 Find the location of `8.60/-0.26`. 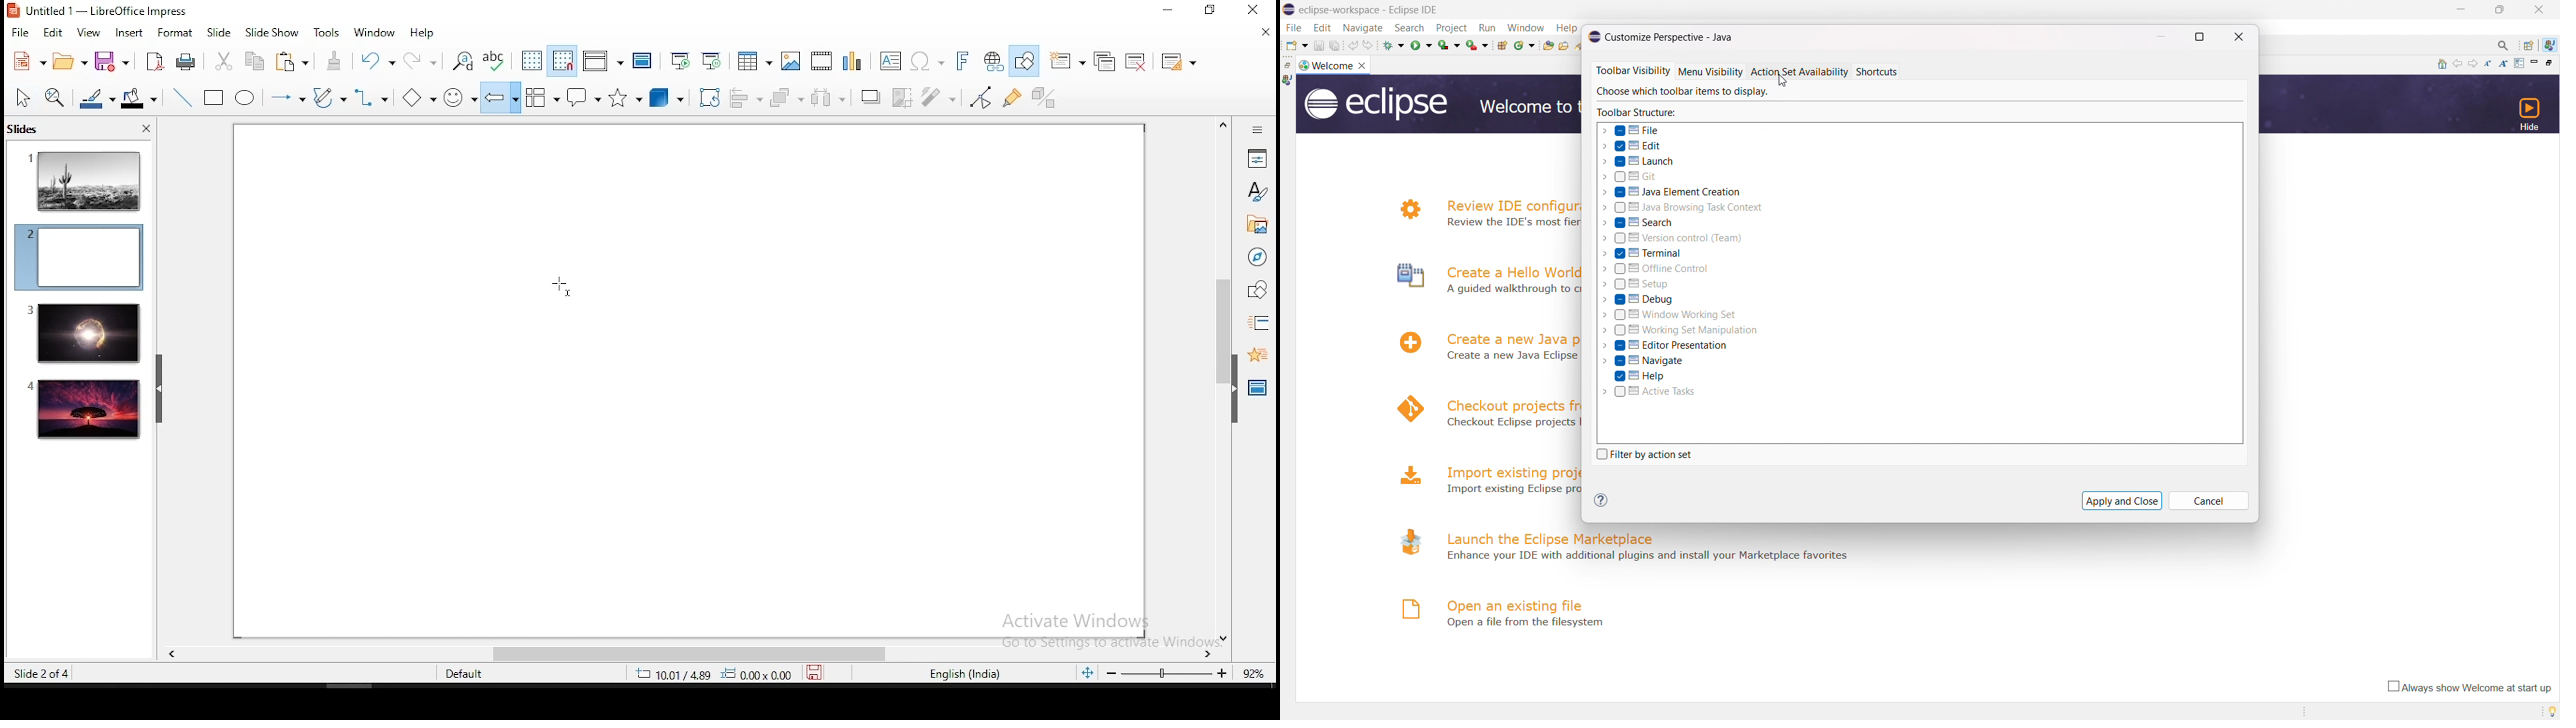

8.60/-0.26 is located at coordinates (673, 676).